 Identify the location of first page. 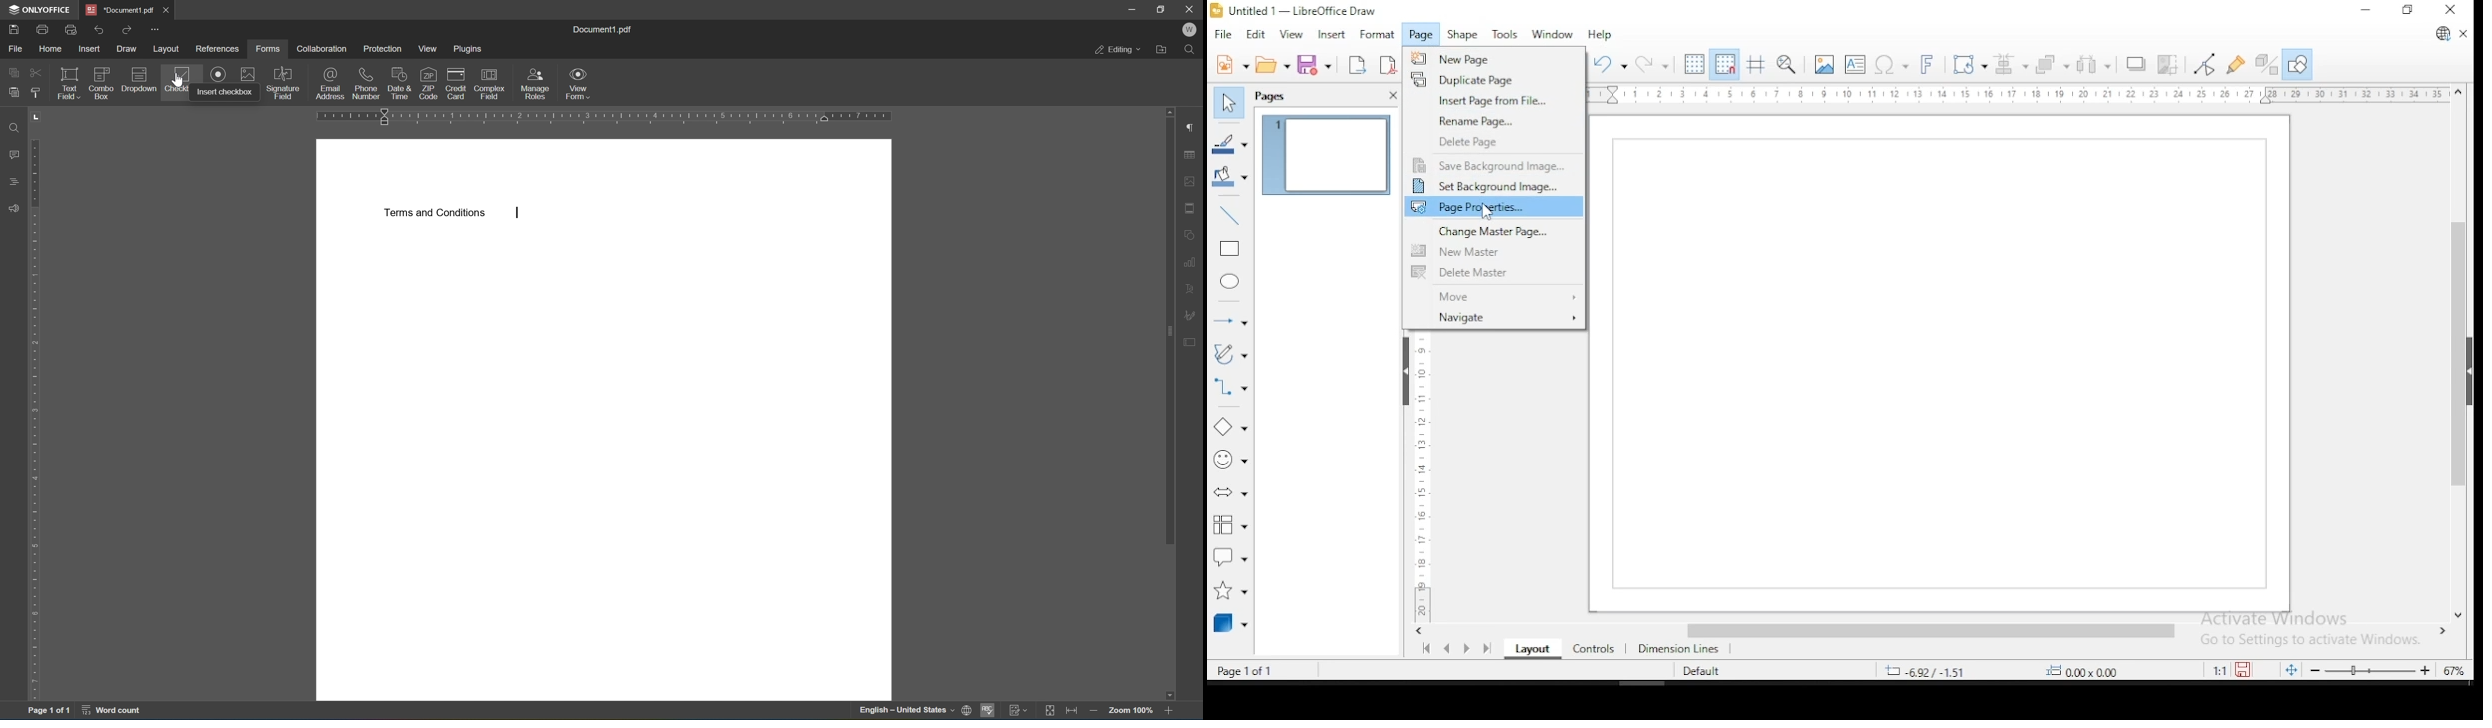
(1426, 649).